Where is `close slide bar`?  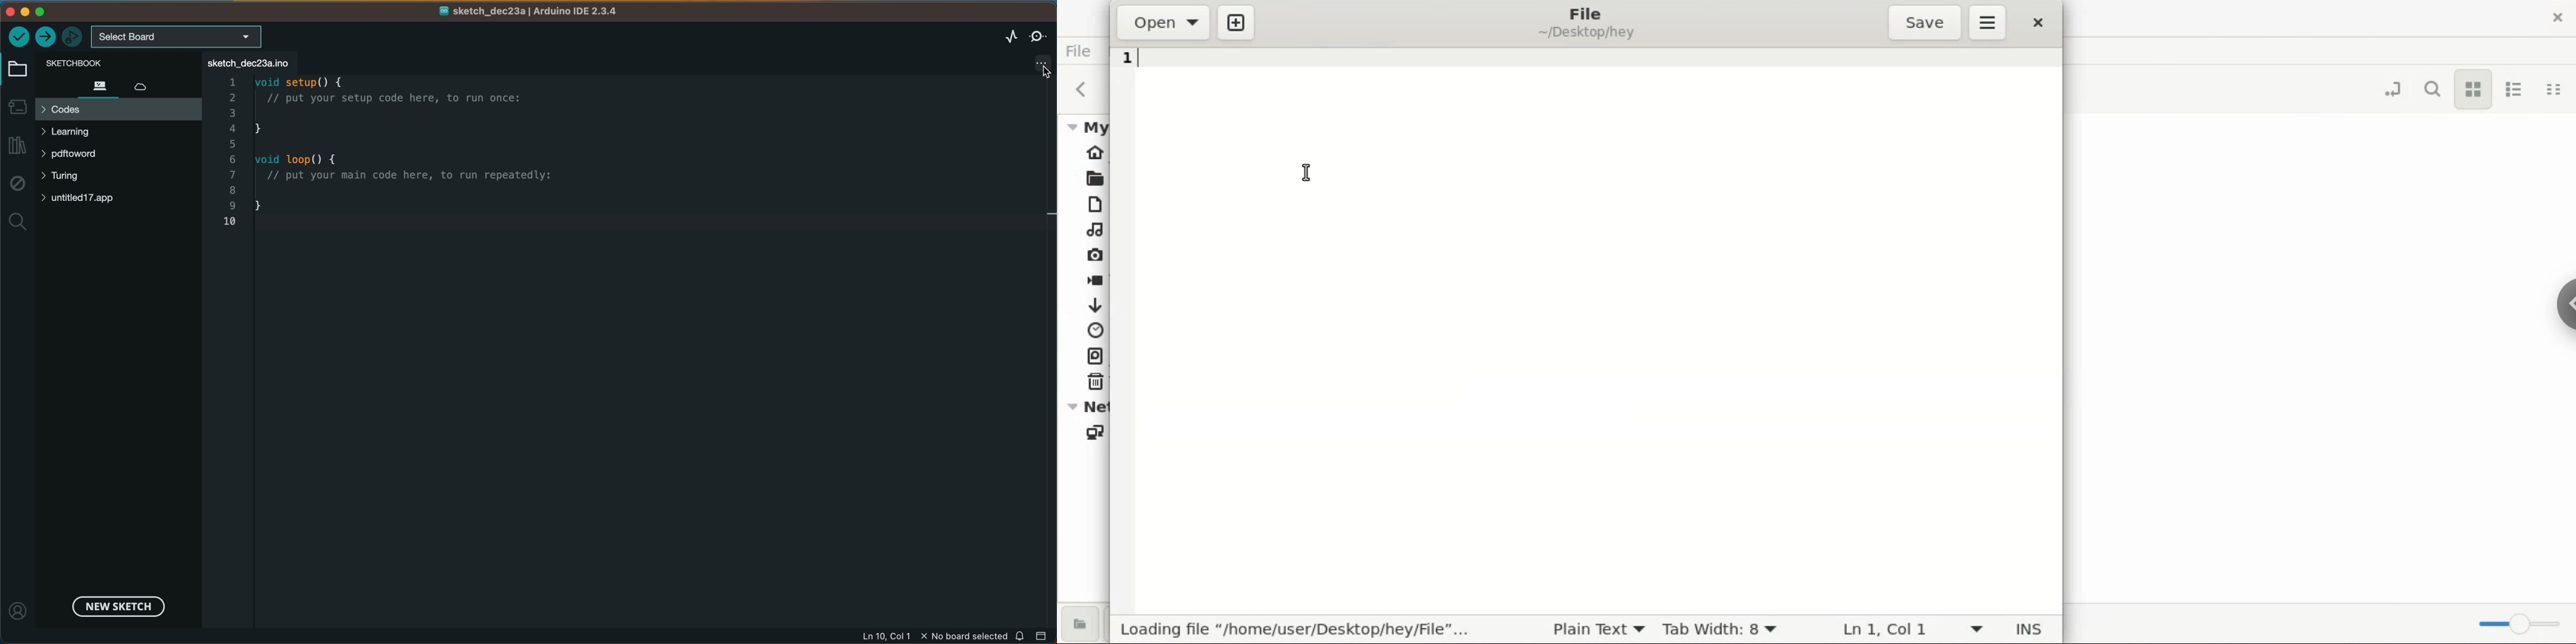 close slide bar is located at coordinates (1042, 635).